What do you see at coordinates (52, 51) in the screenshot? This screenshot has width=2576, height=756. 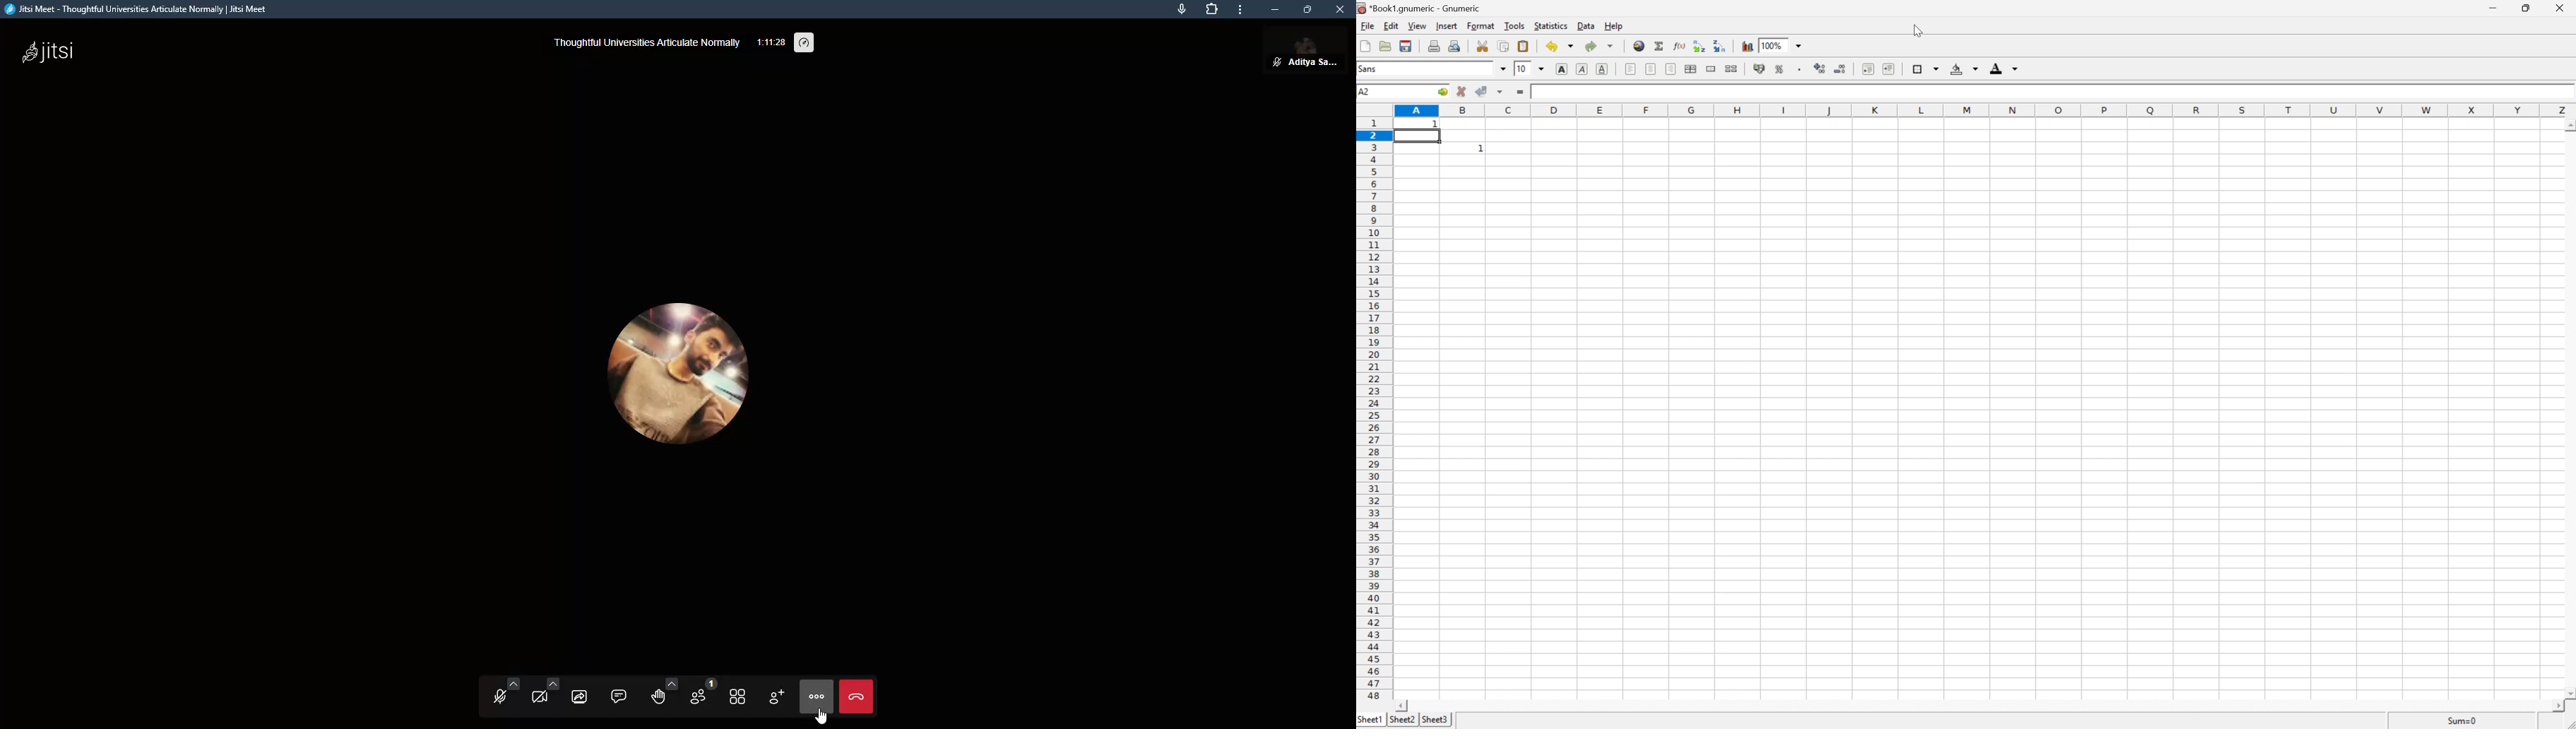 I see `jitsi` at bounding box center [52, 51].